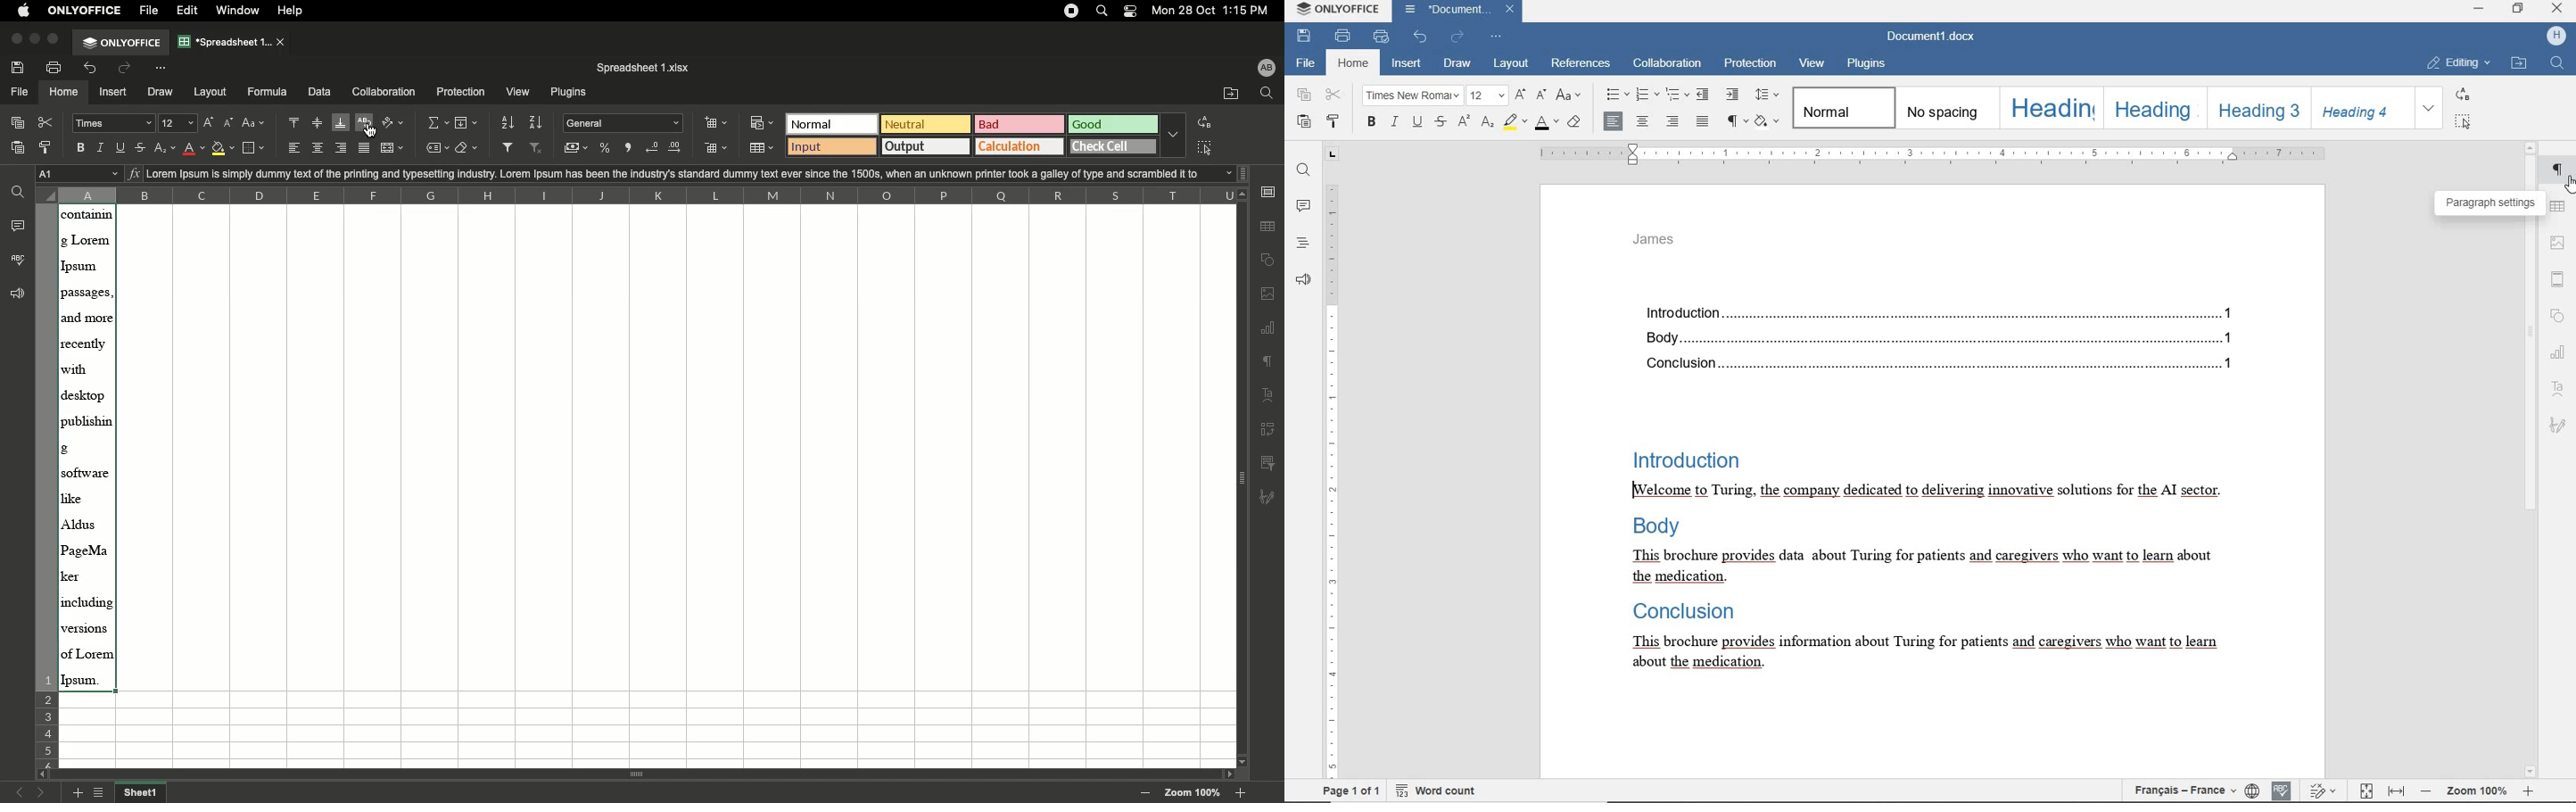  I want to click on home, so click(1353, 65).